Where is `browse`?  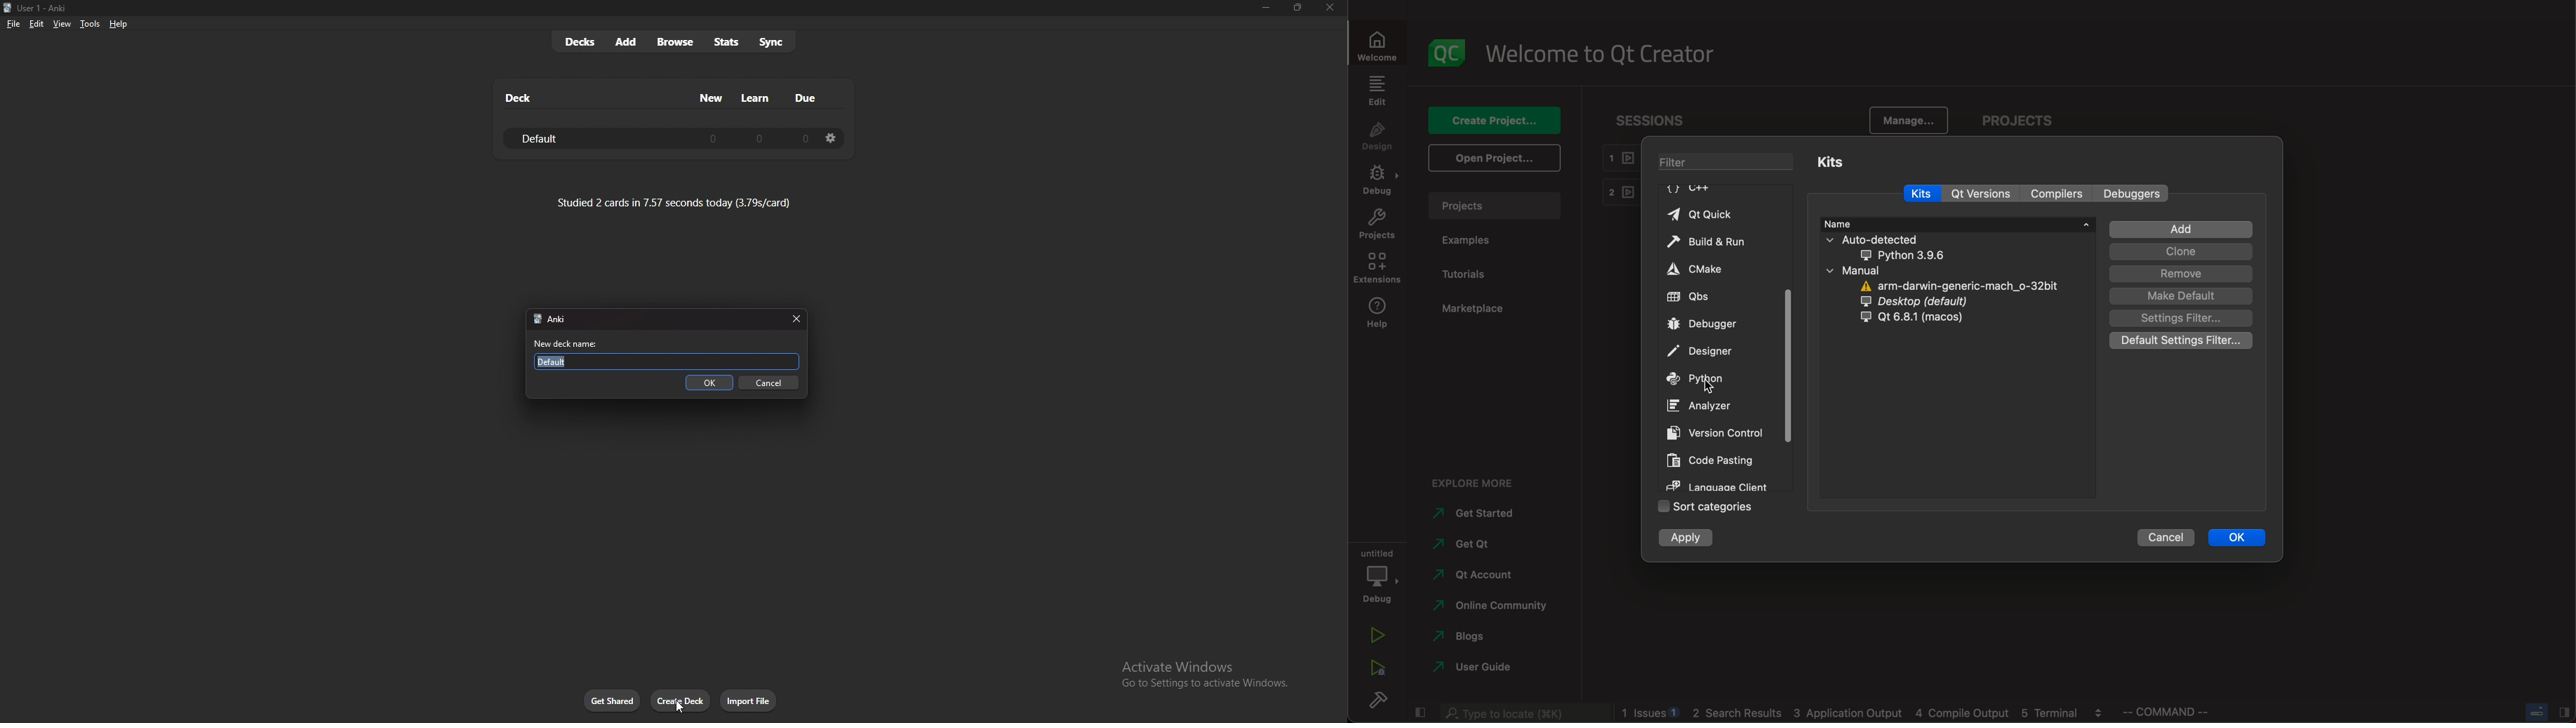 browse is located at coordinates (677, 43).